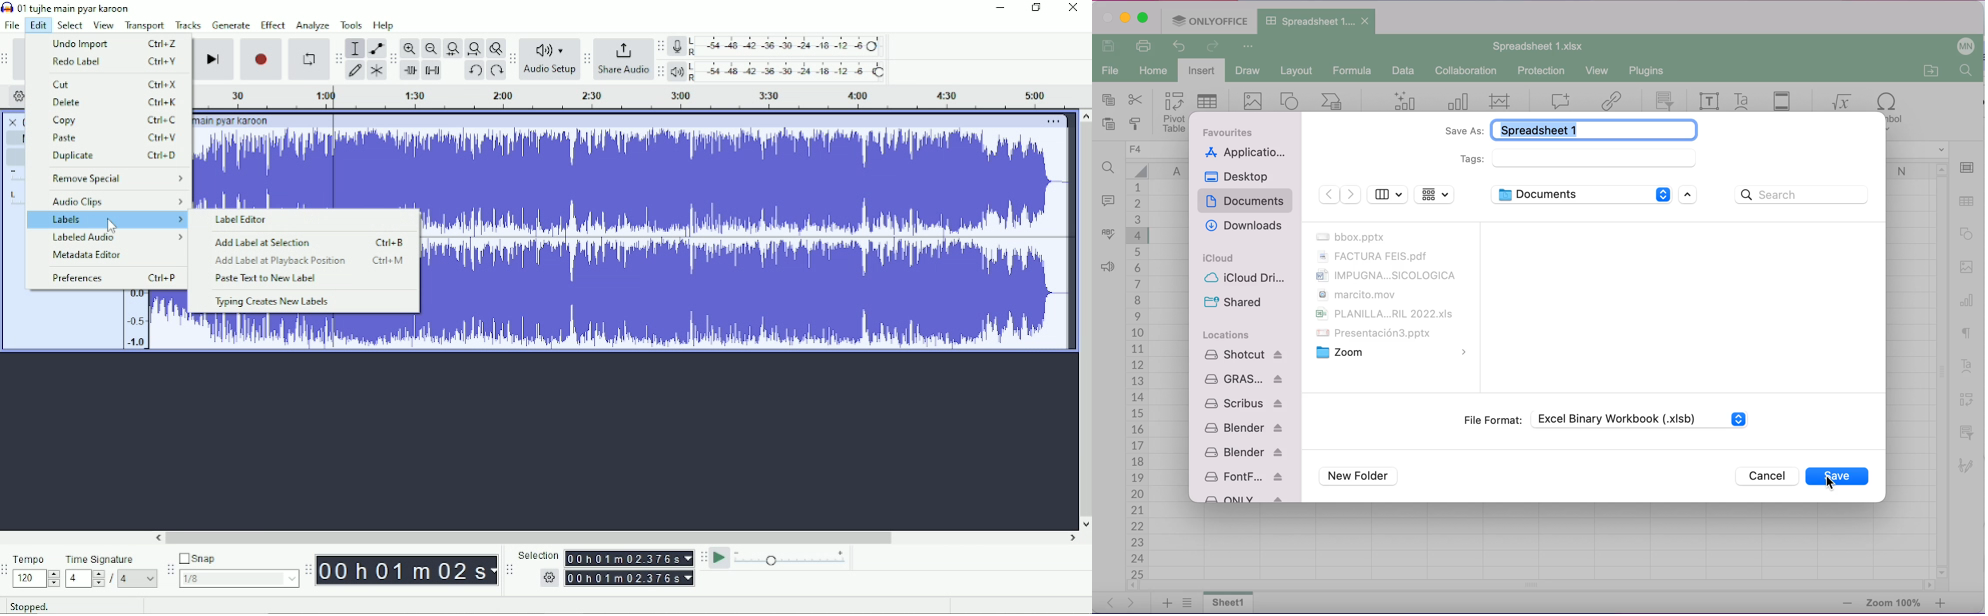 The height and width of the screenshot is (616, 1988). Describe the element at coordinates (534, 537) in the screenshot. I see `Horizontal scrollbar` at that location.